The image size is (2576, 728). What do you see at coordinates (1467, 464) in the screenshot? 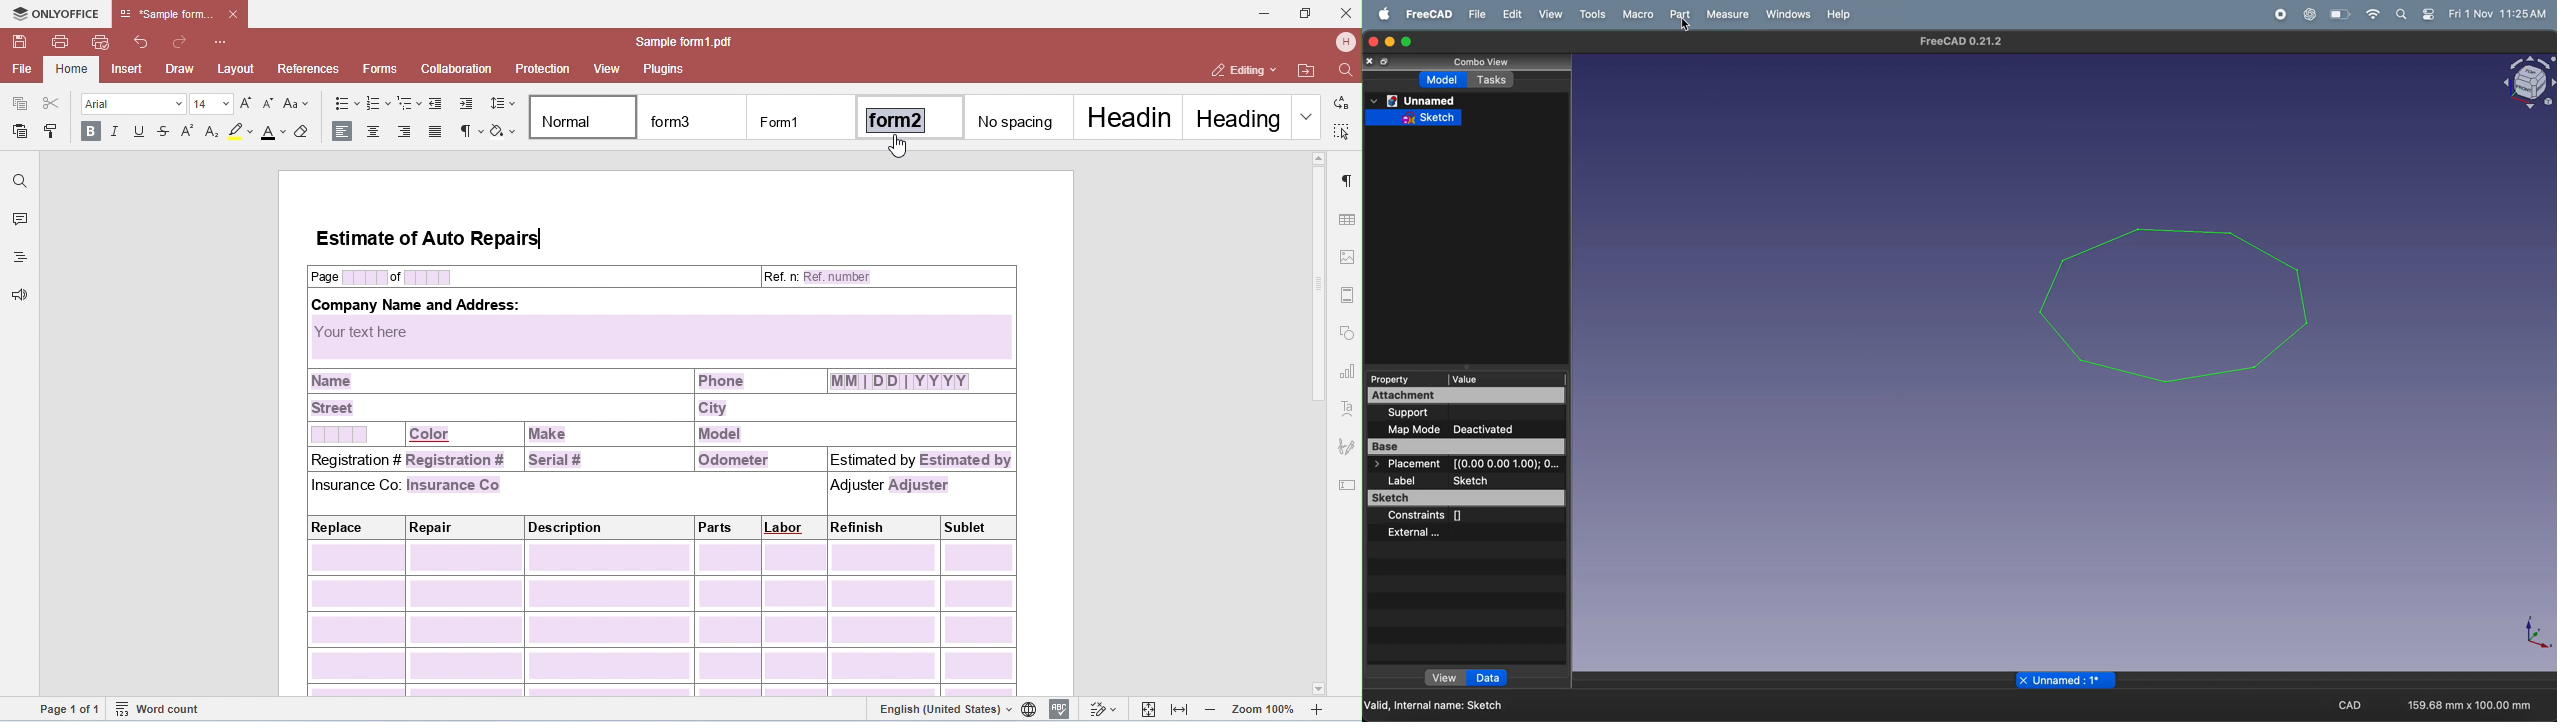
I see `Placement [(0.00 0.00 1.00); O...` at bounding box center [1467, 464].